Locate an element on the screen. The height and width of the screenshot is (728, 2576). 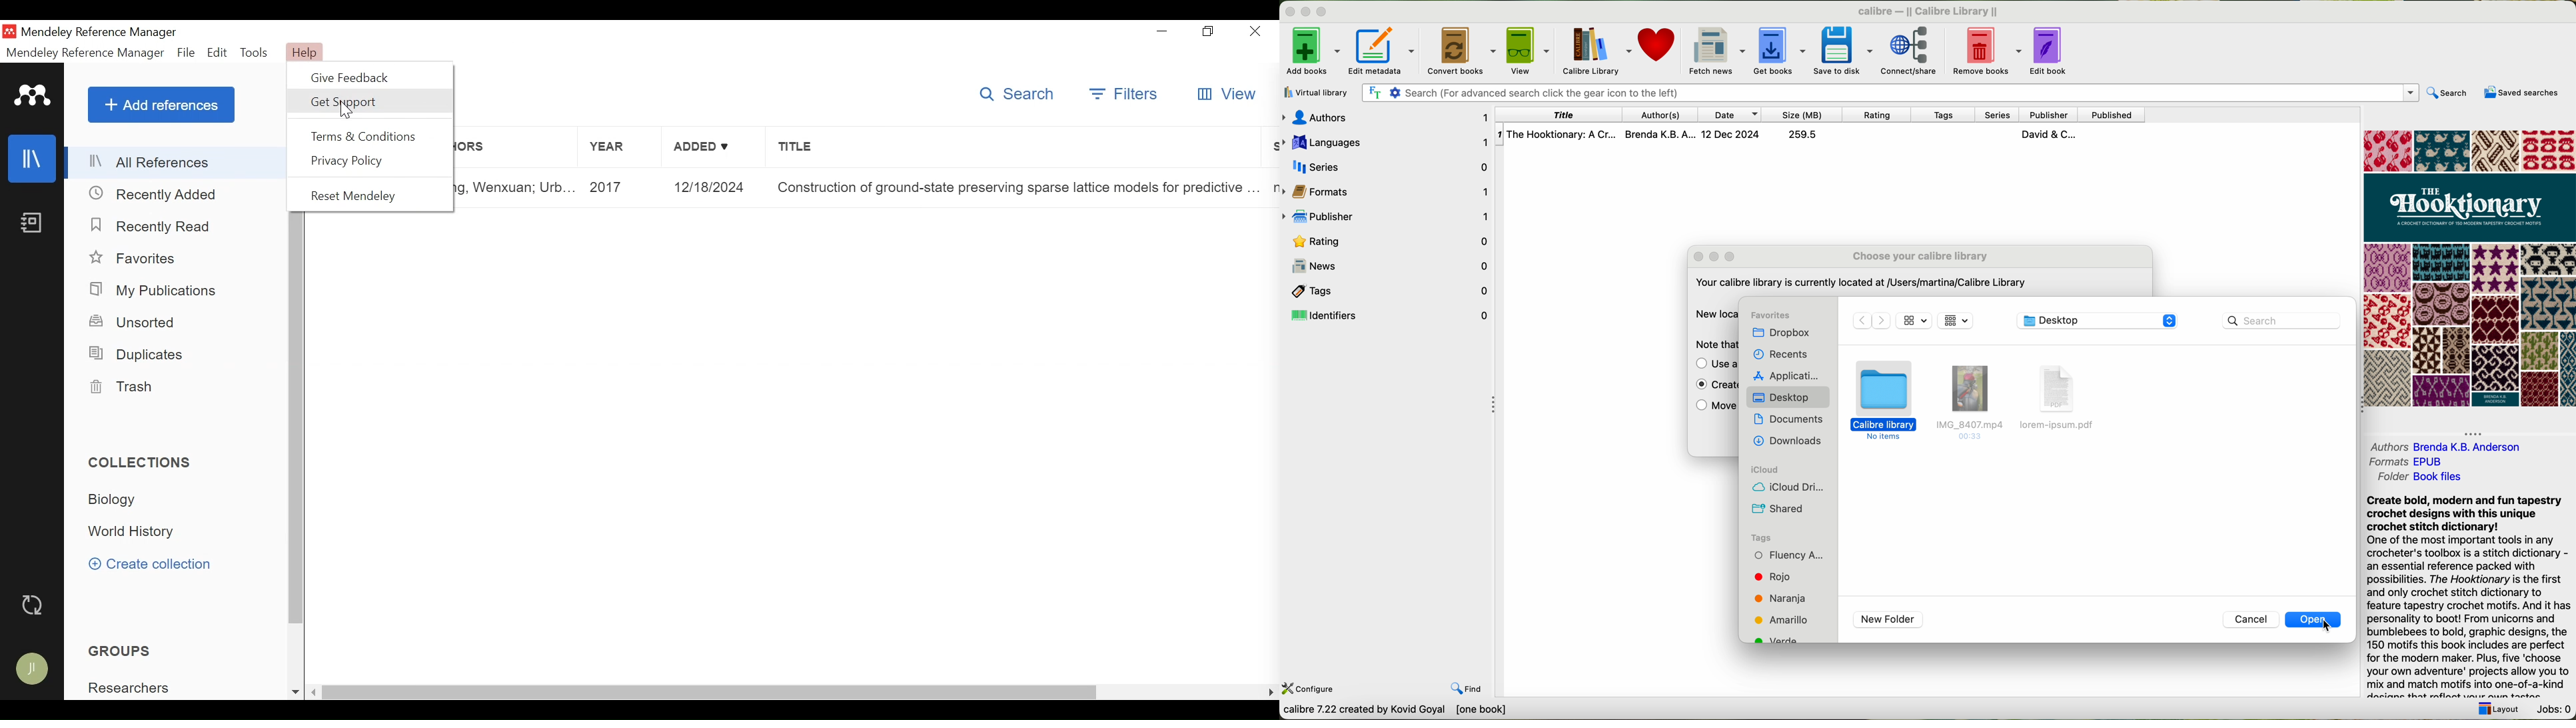
note is located at coordinates (1714, 343).